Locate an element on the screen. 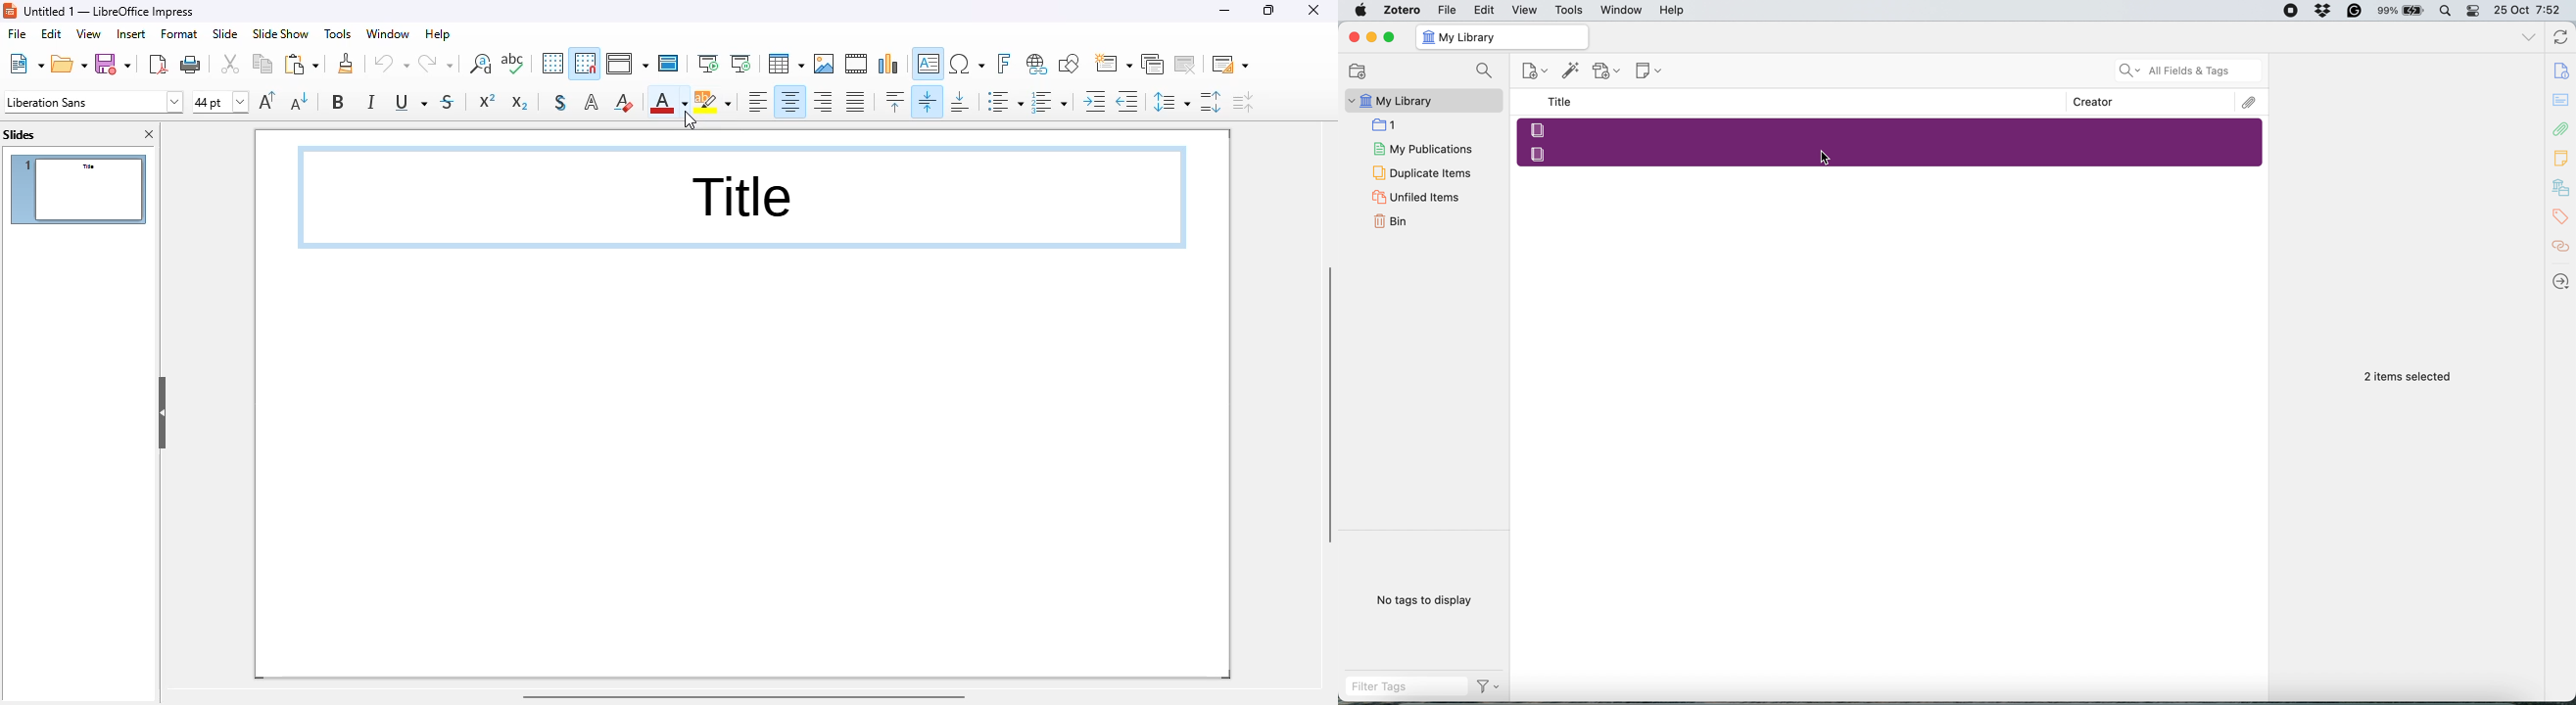 The image size is (2576, 728). list all tabs is located at coordinates (2529, 39).